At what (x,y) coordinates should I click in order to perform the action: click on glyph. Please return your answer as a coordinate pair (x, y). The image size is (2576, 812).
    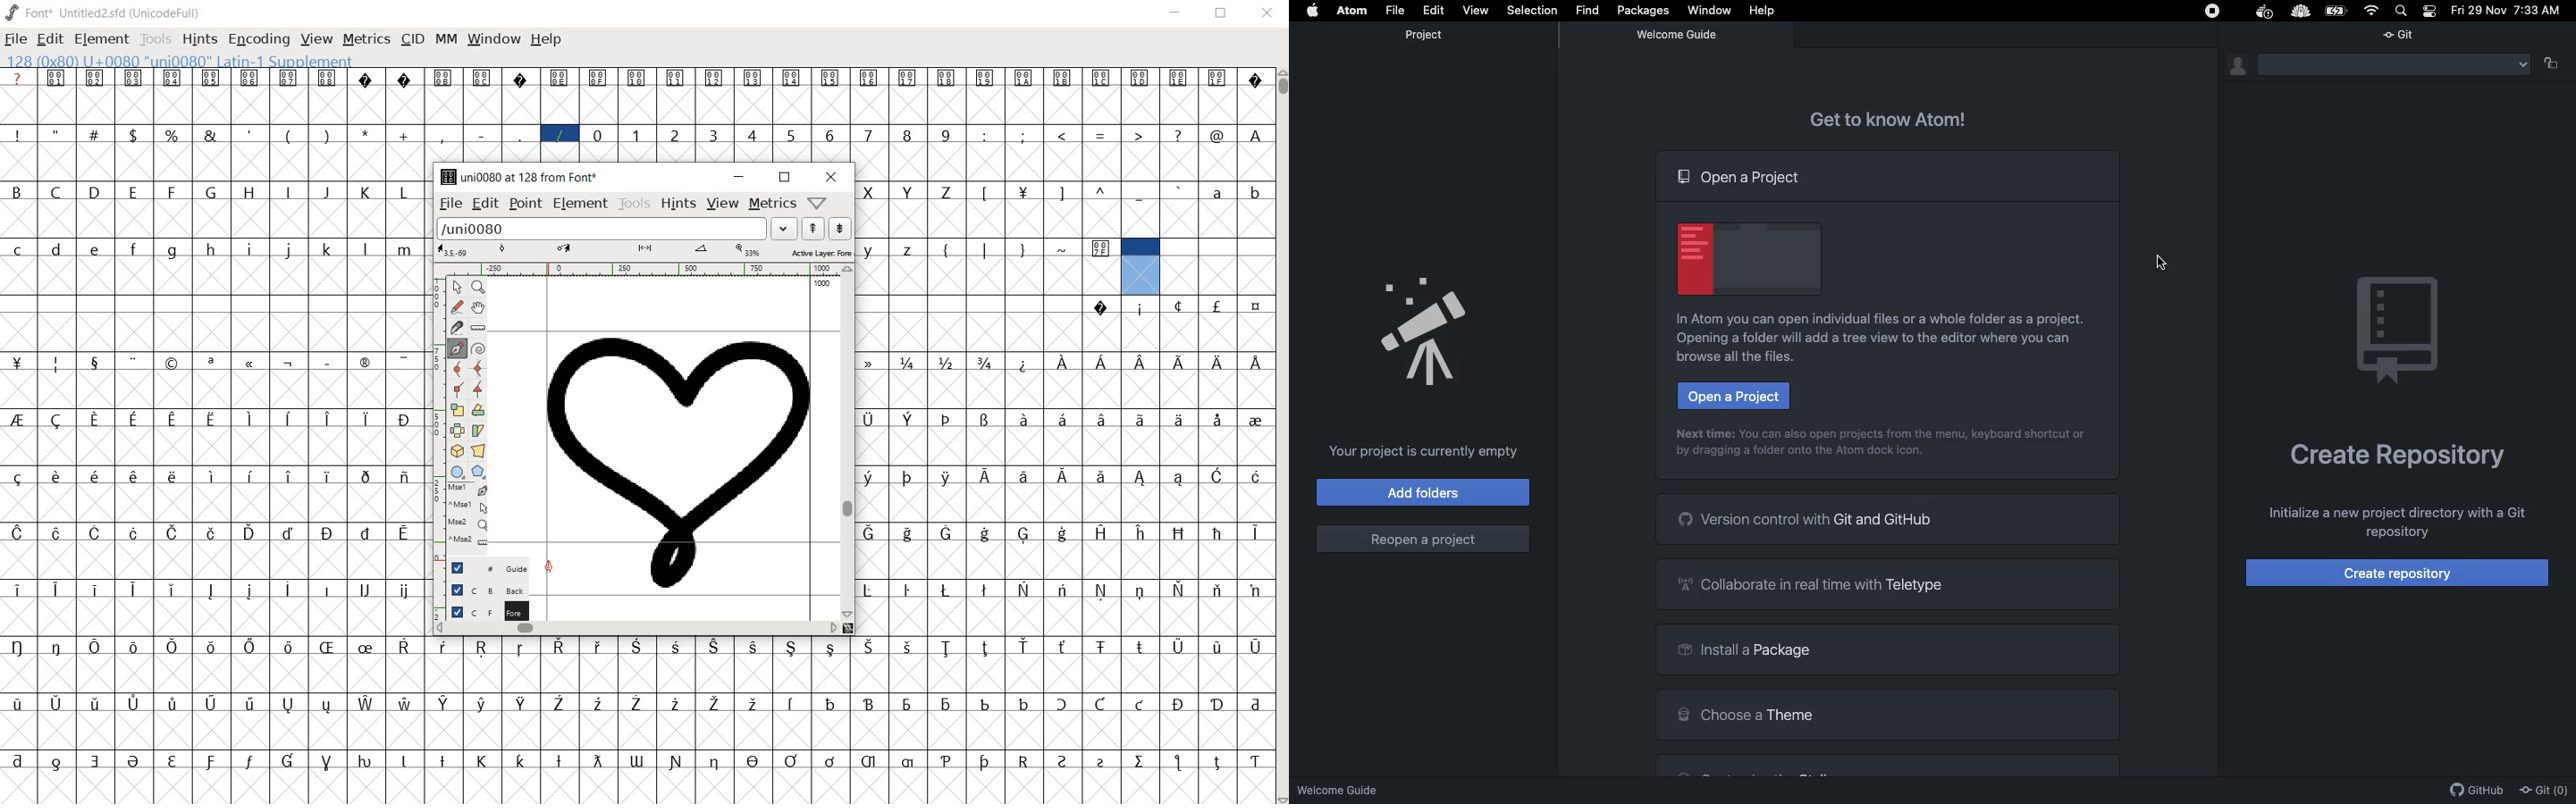
    Looking at the image, I should click on (754, 703).